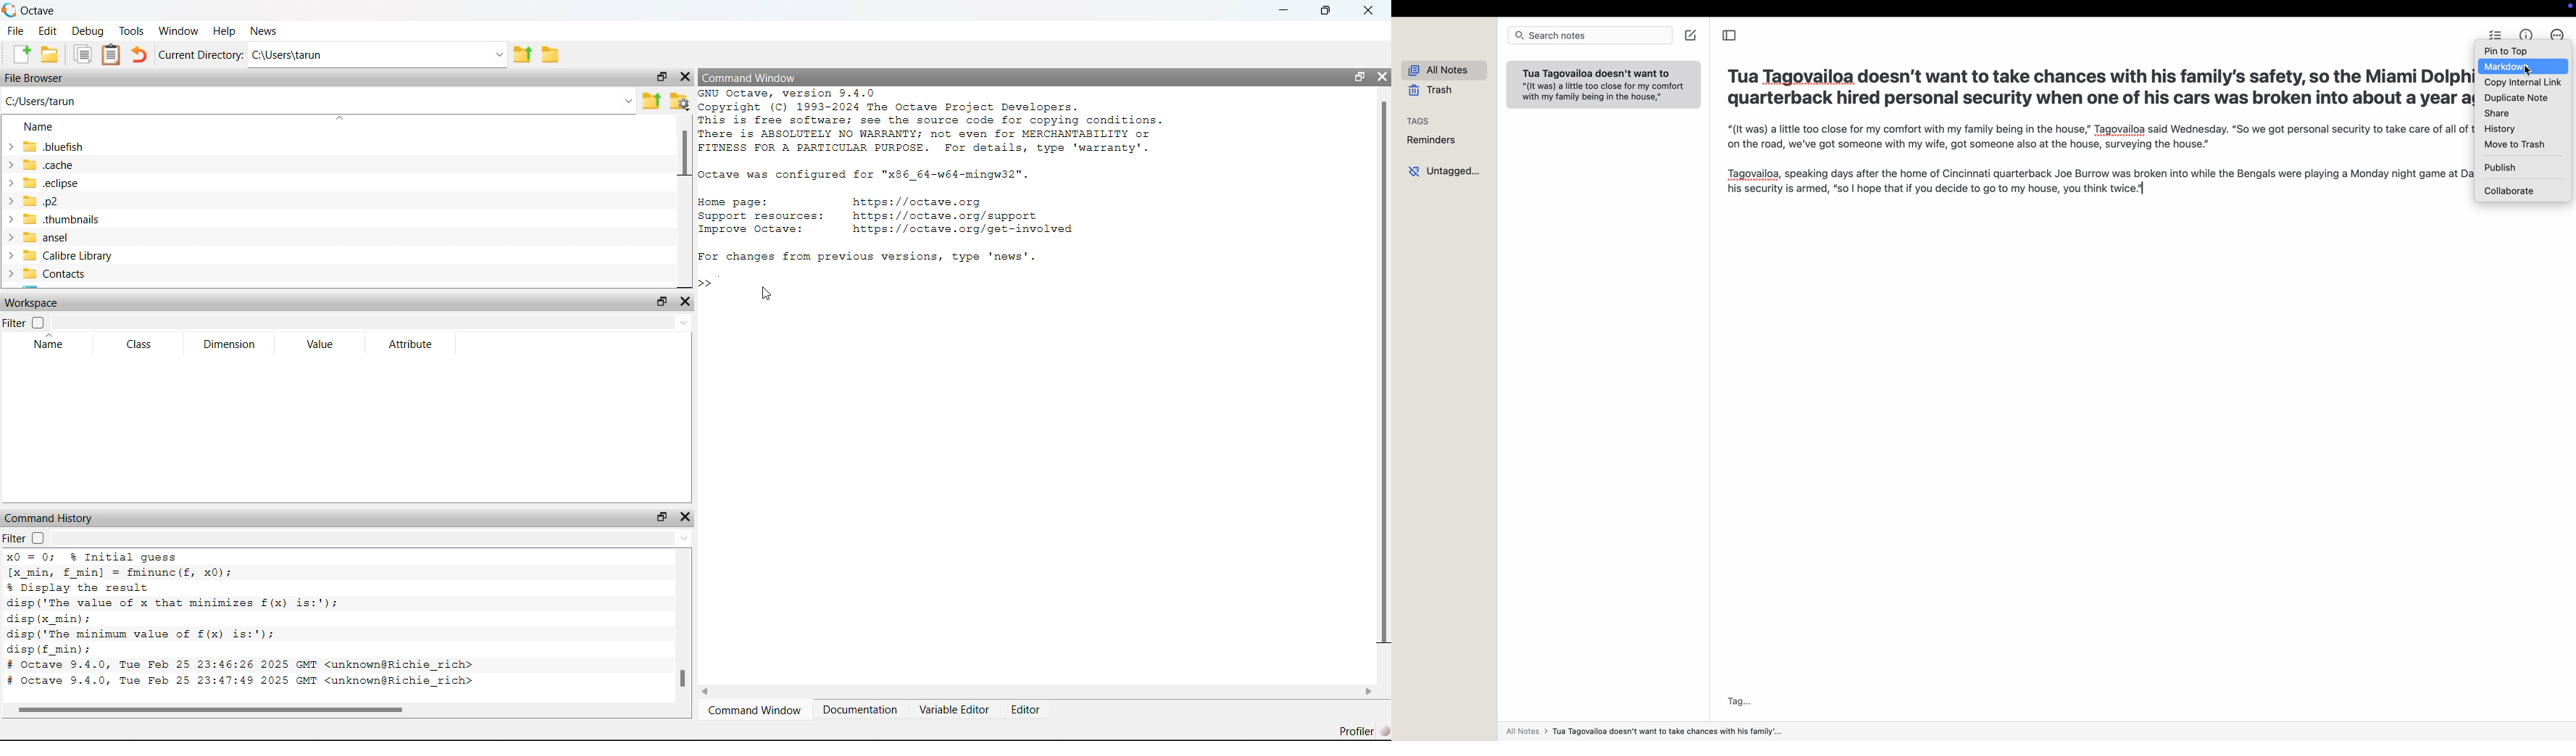 Image resolution: width=2576 pixels, height=756 pixels. Describe the element at coordinates (1445, 171) in the screenshot. I see `untagged` at that location.